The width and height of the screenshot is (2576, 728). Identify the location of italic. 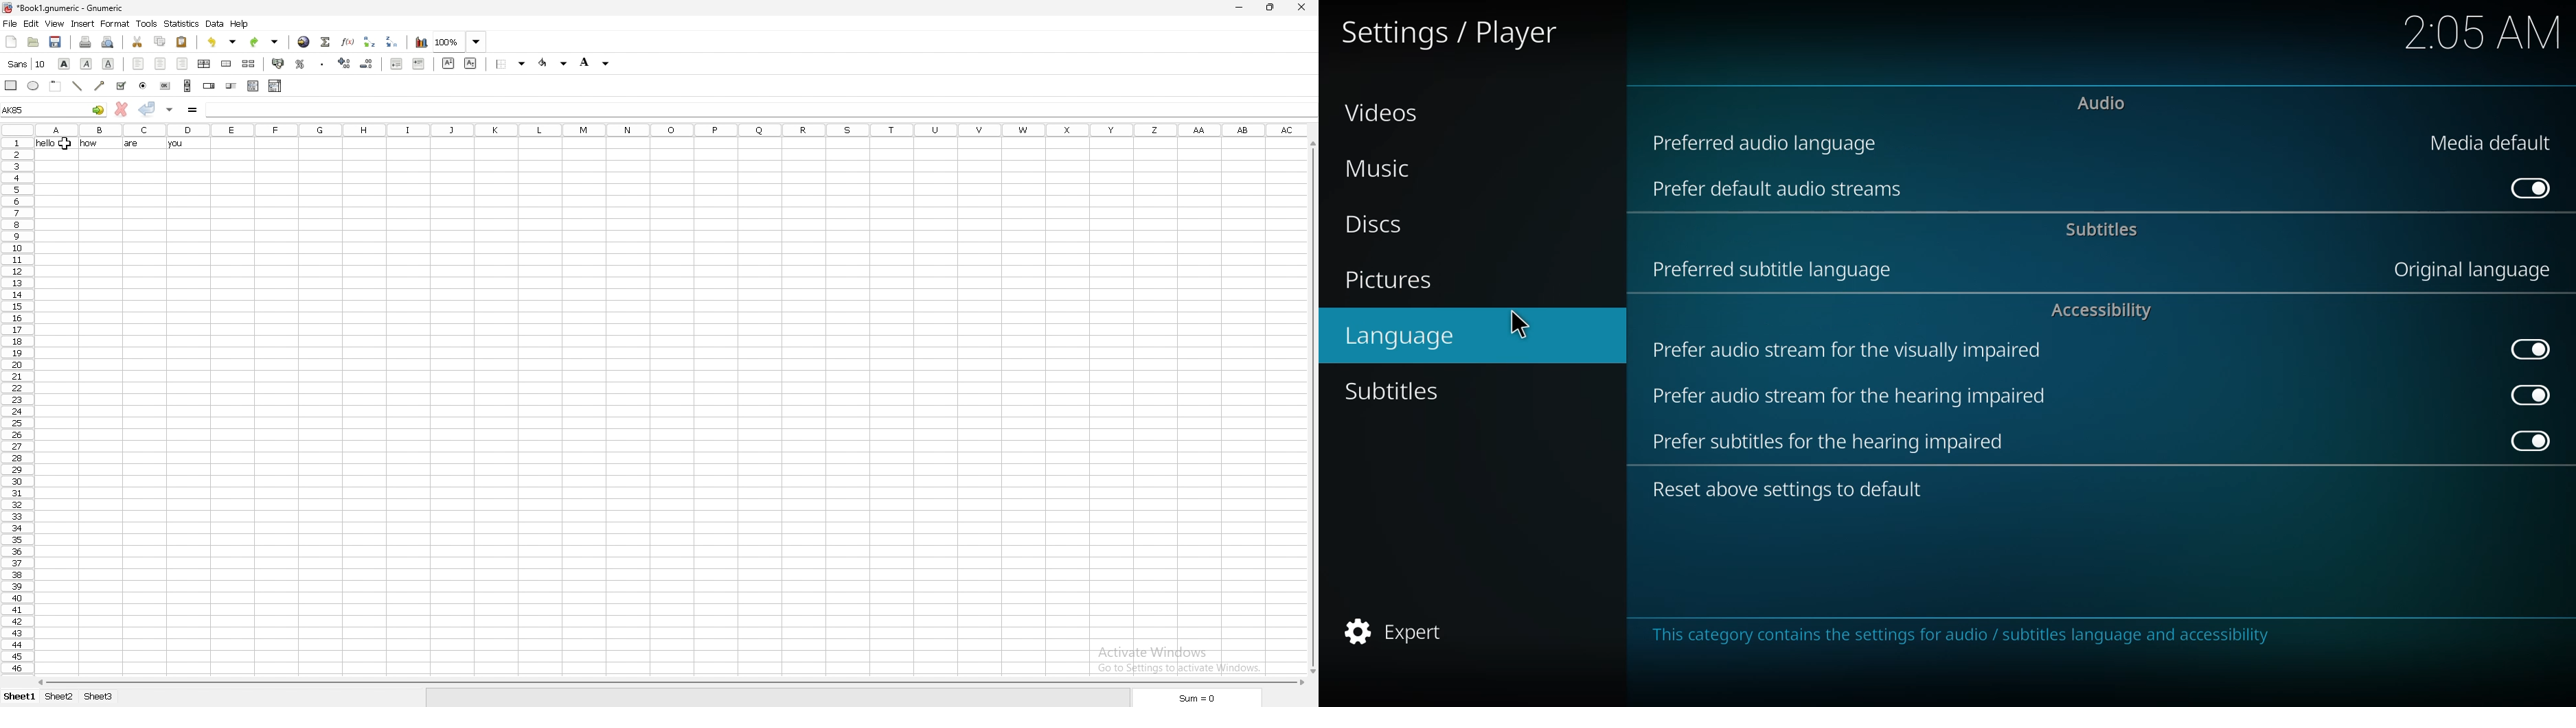
(86, 63).